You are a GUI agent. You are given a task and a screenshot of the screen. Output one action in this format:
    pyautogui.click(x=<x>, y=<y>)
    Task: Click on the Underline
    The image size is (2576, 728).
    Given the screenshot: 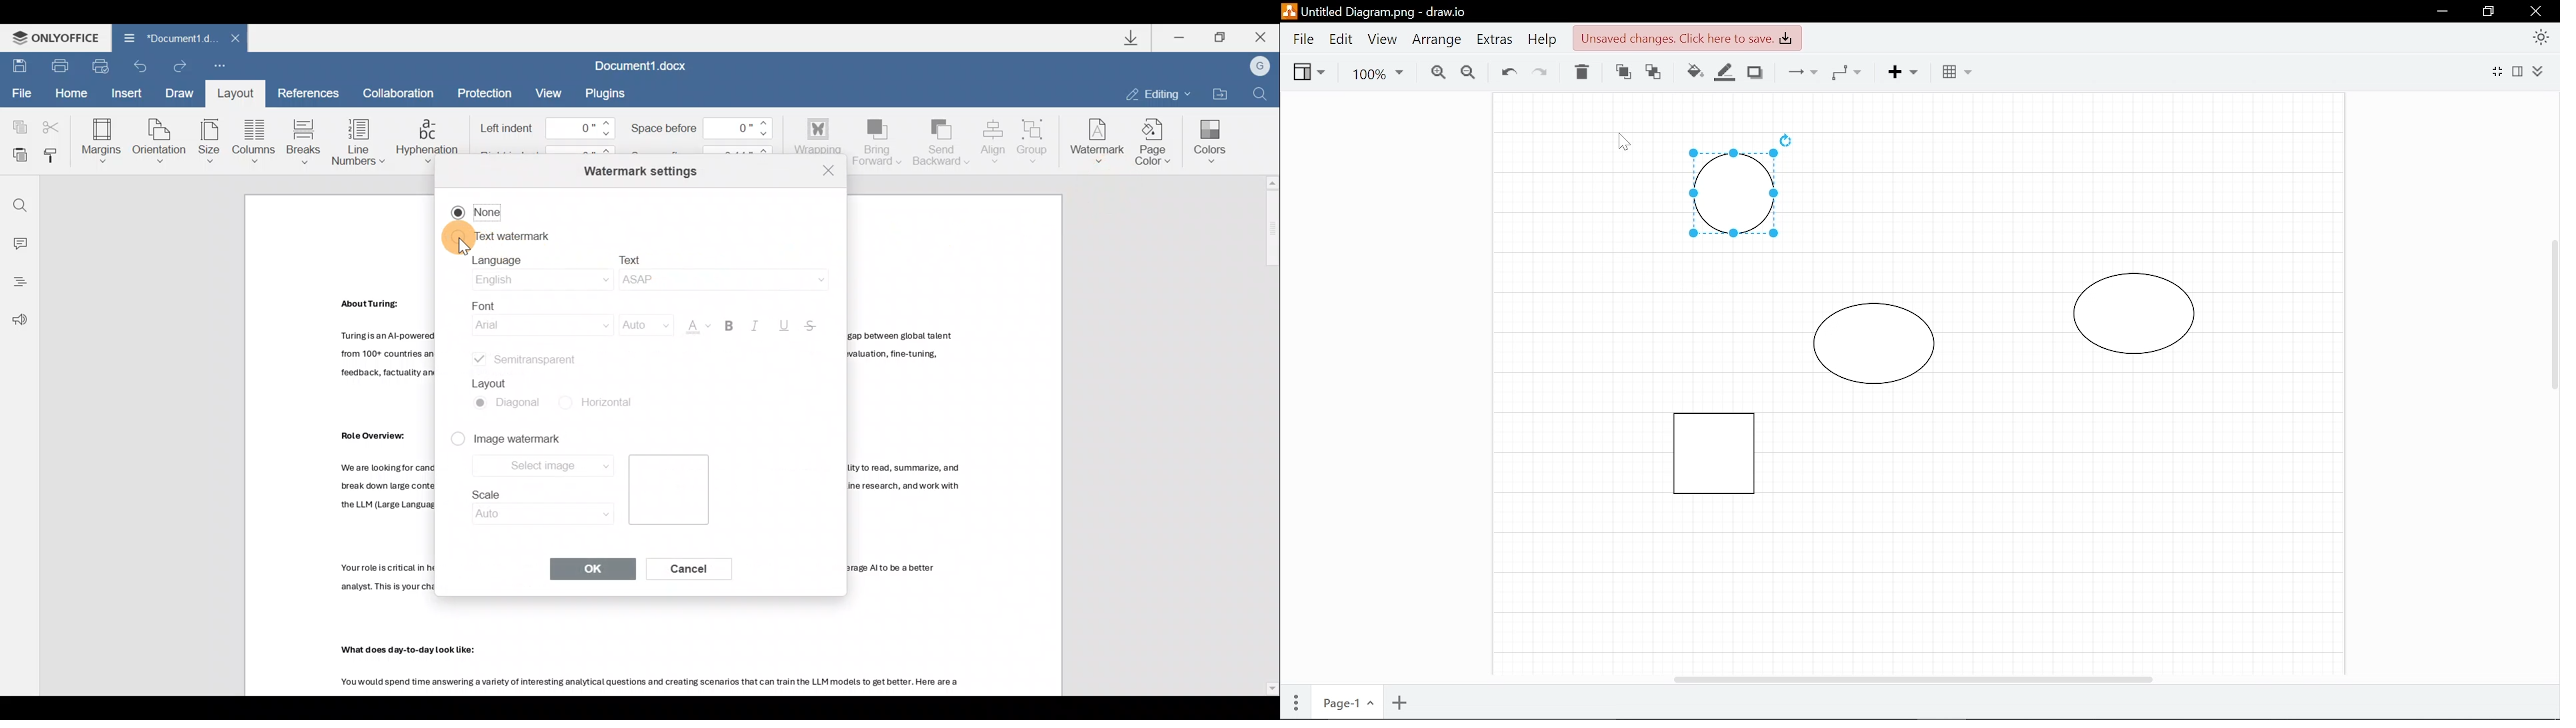 What is the action you would take?
    pyautogui.click(x=785, y=325)
    